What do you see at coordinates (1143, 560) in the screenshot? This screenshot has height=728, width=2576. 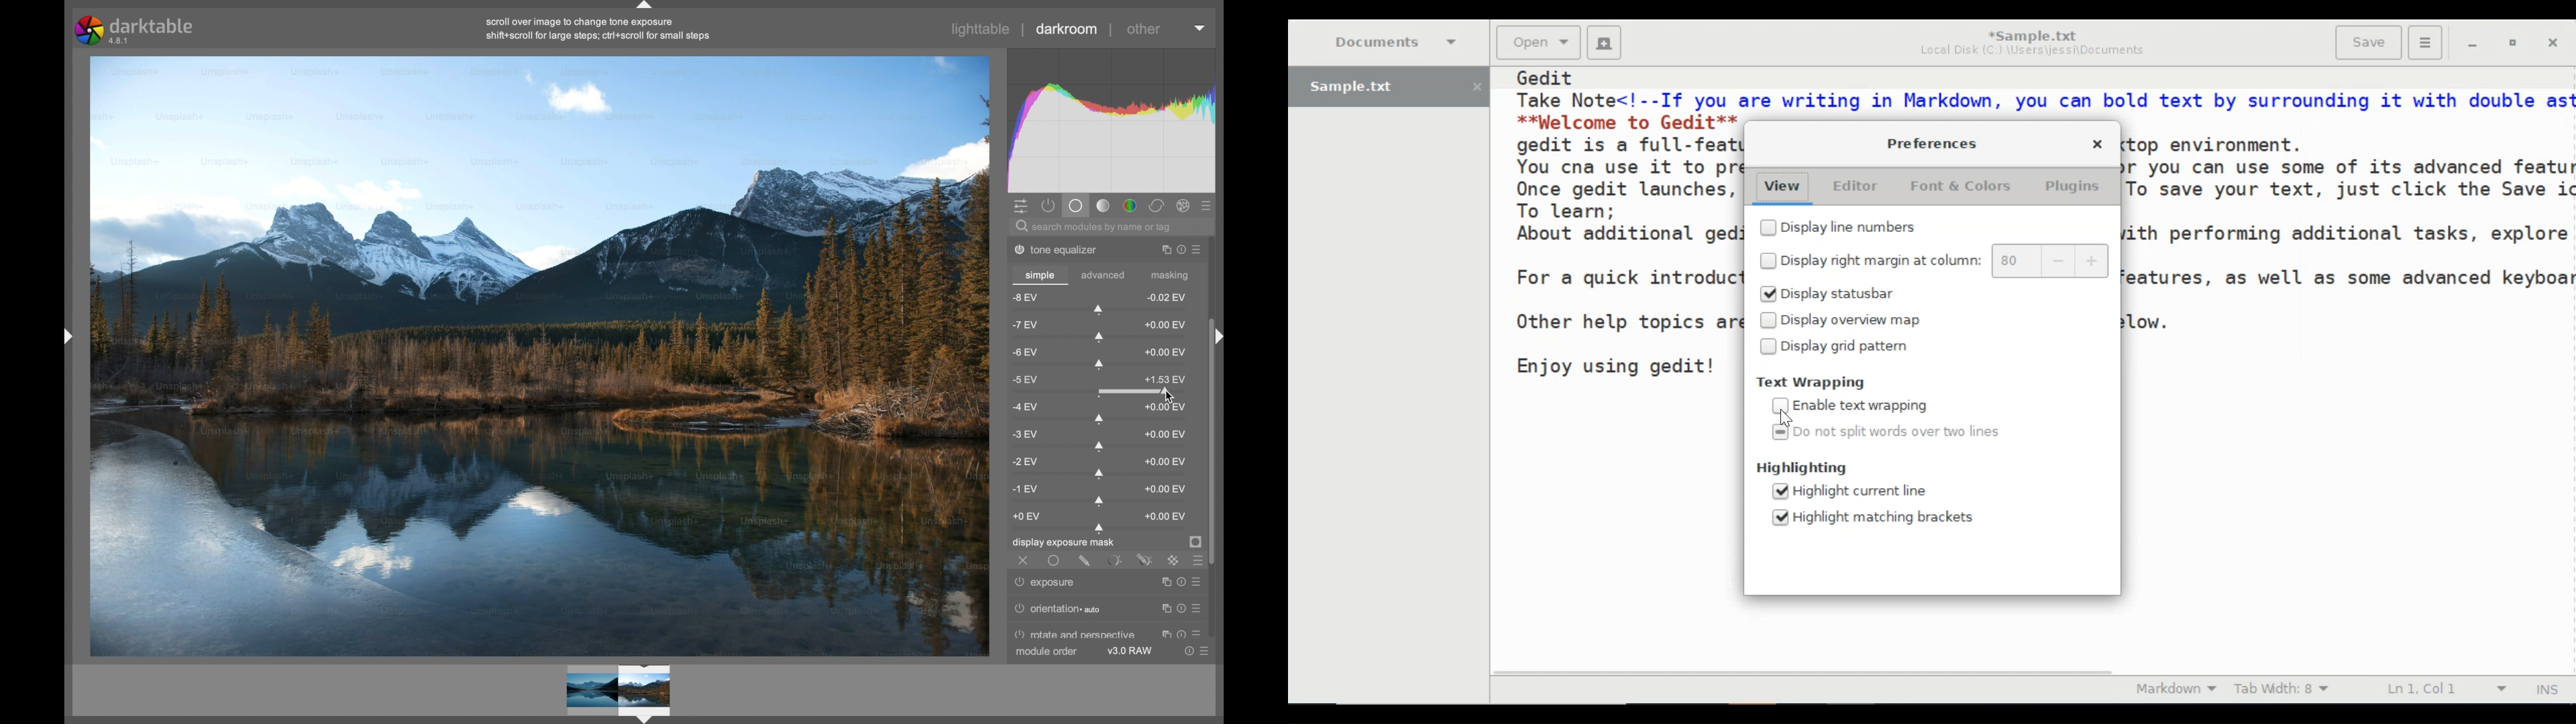 I see `drawn and parametric mask` at bounding box center [1143, 560].